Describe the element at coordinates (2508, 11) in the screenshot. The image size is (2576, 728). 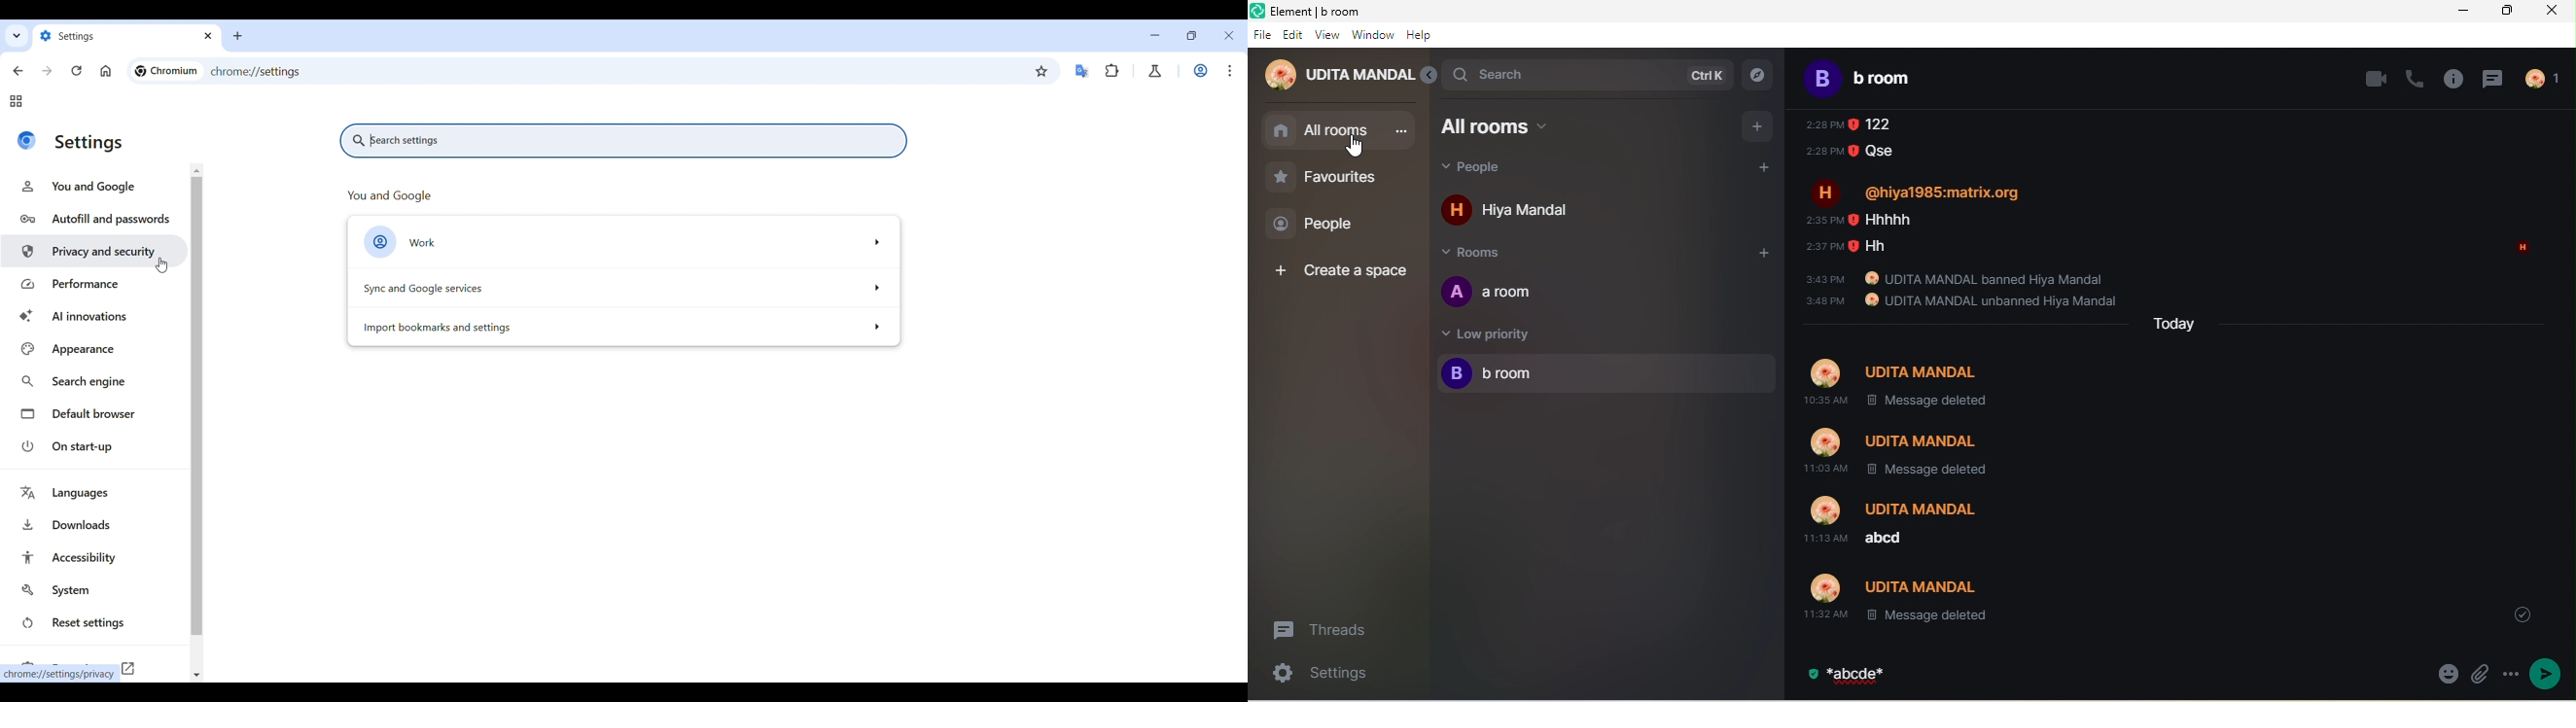
I see `maximize` at that location.